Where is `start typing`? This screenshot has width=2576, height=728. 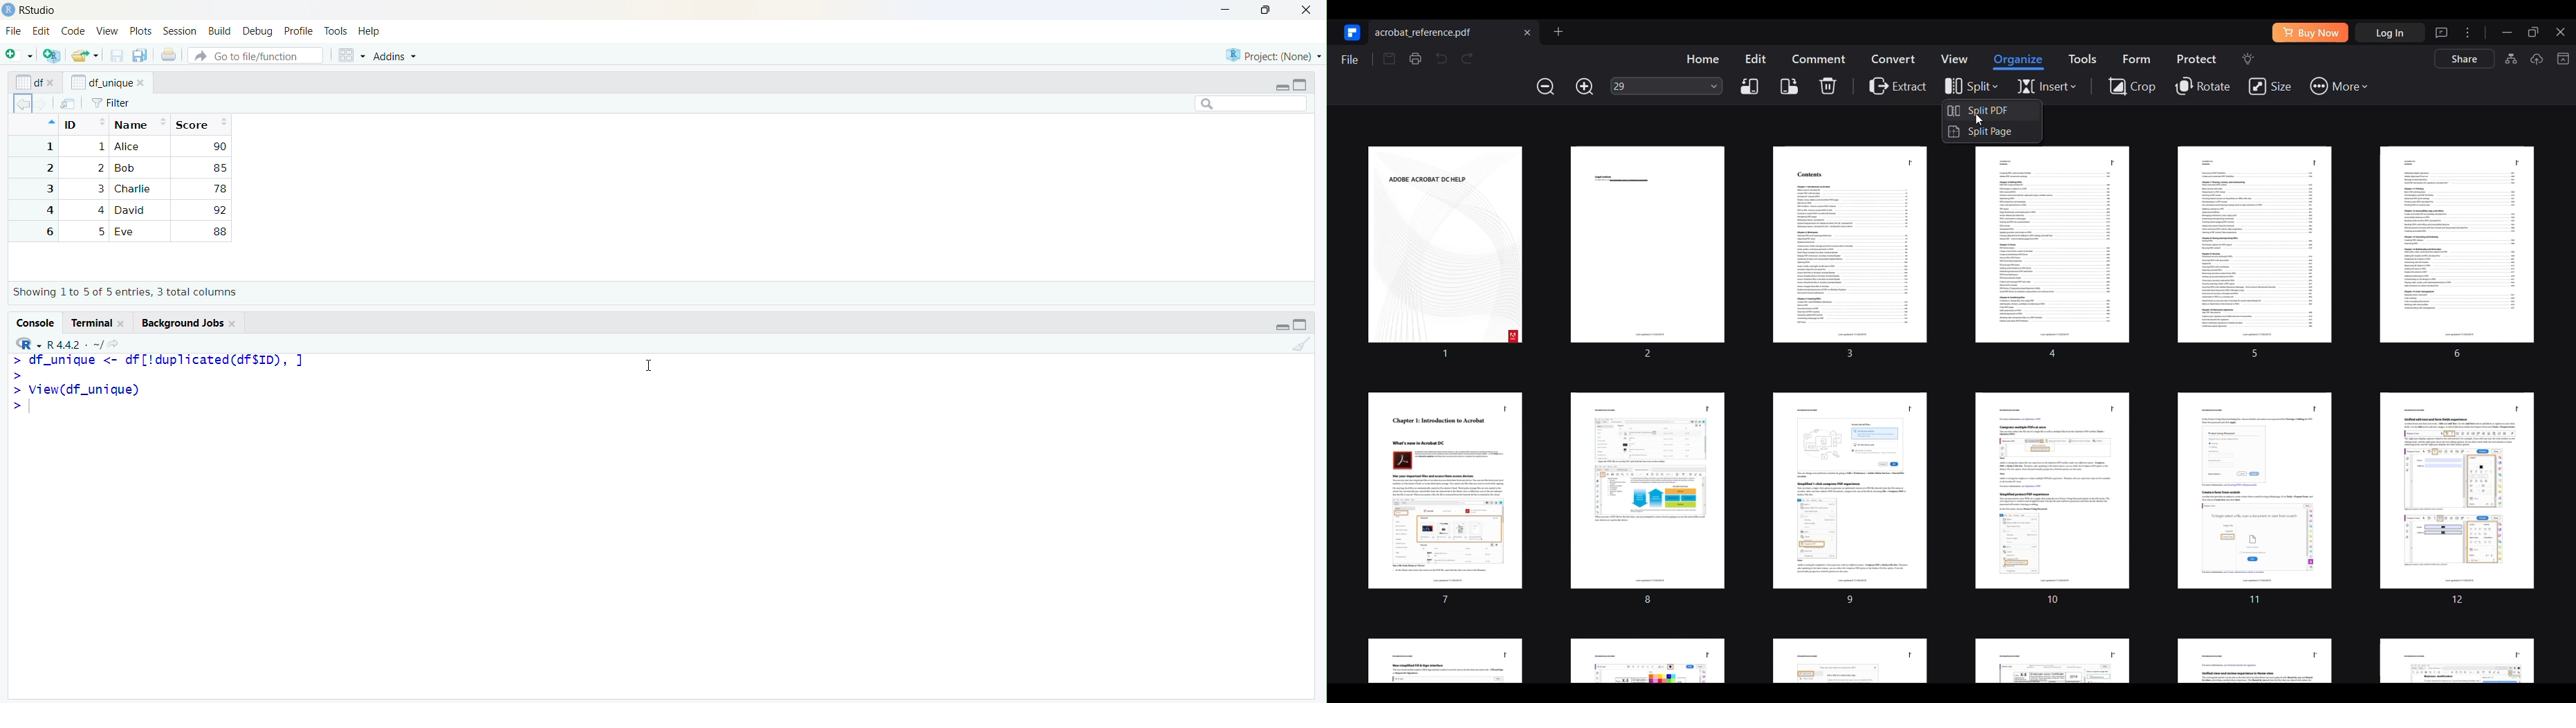
start typing is located at coordinates (15, 360).